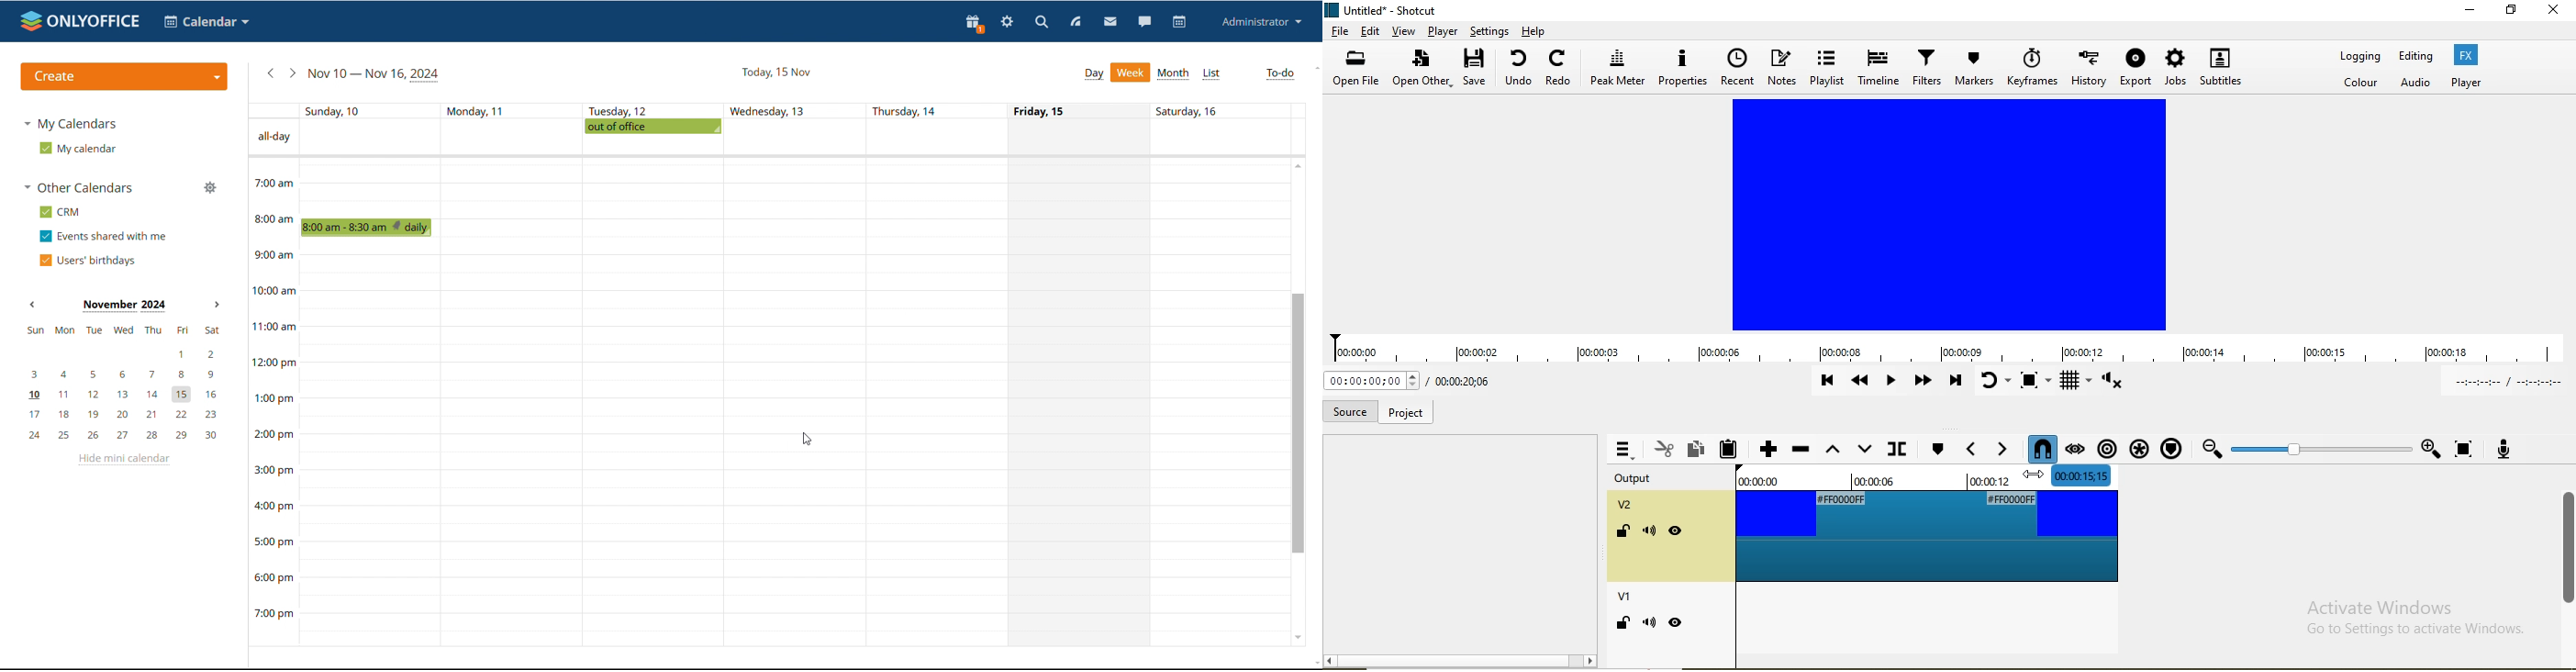 This screenshot has height=672, width=2576. I want to click on timeline, so click(272, 400).